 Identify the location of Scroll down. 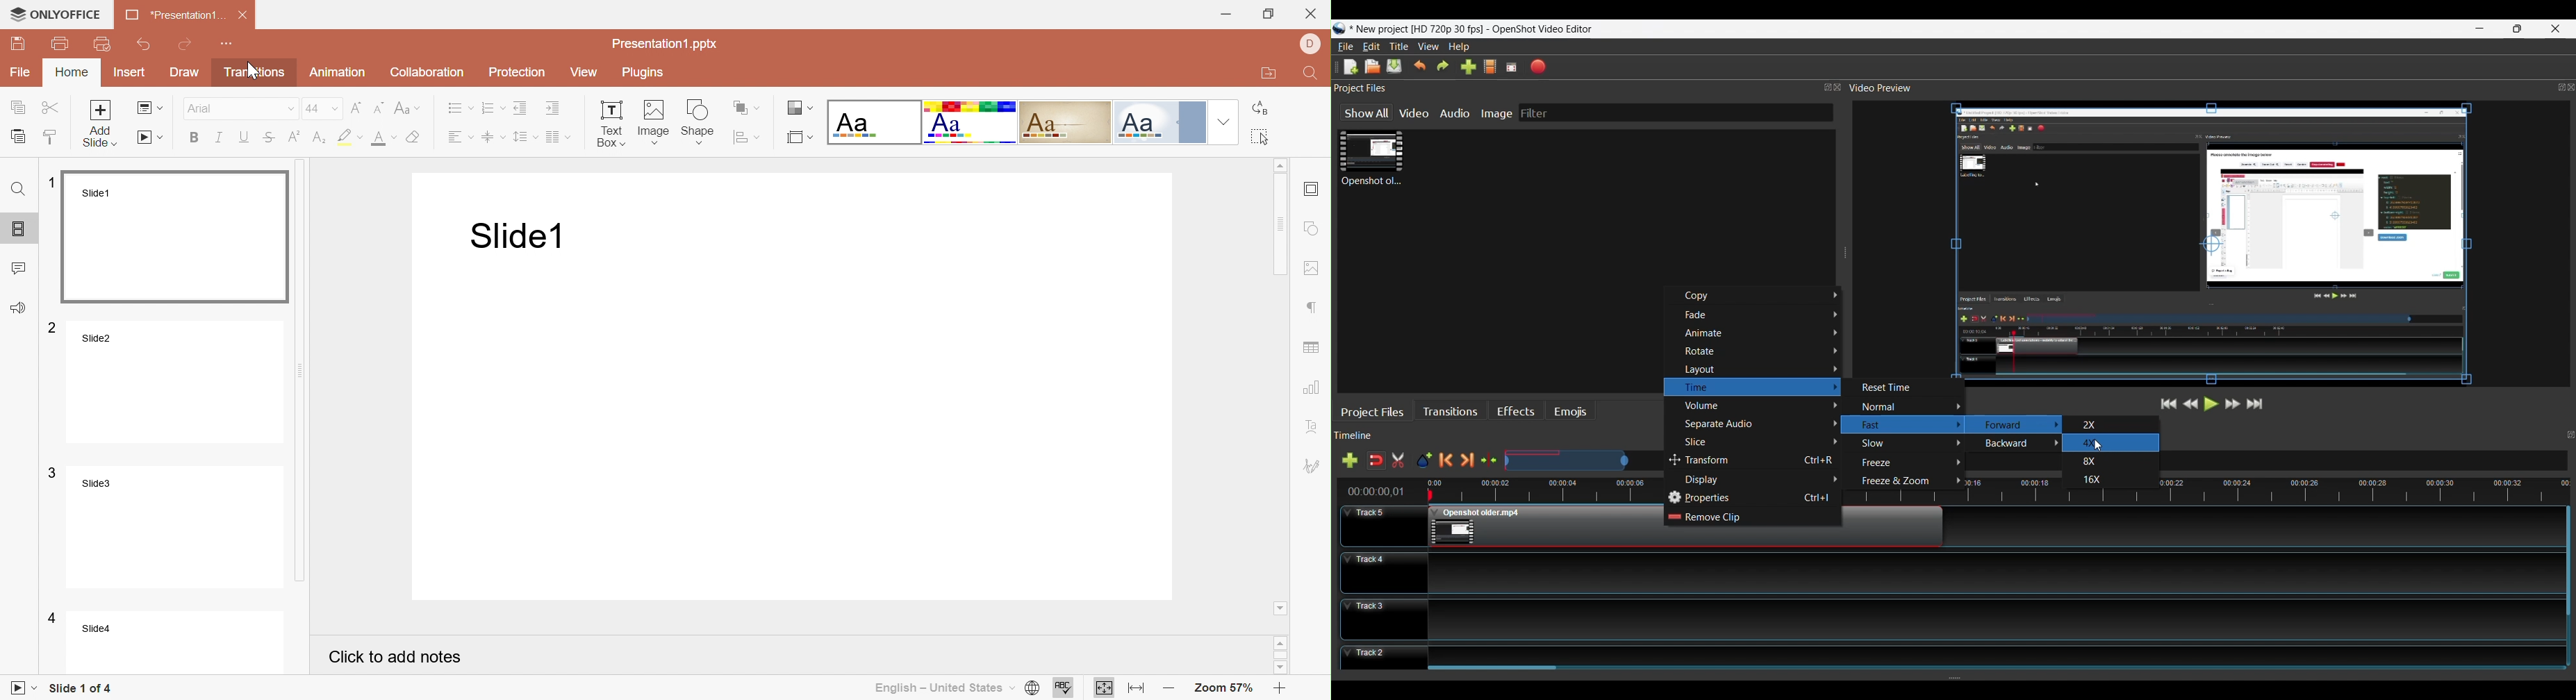
(1284, 670).